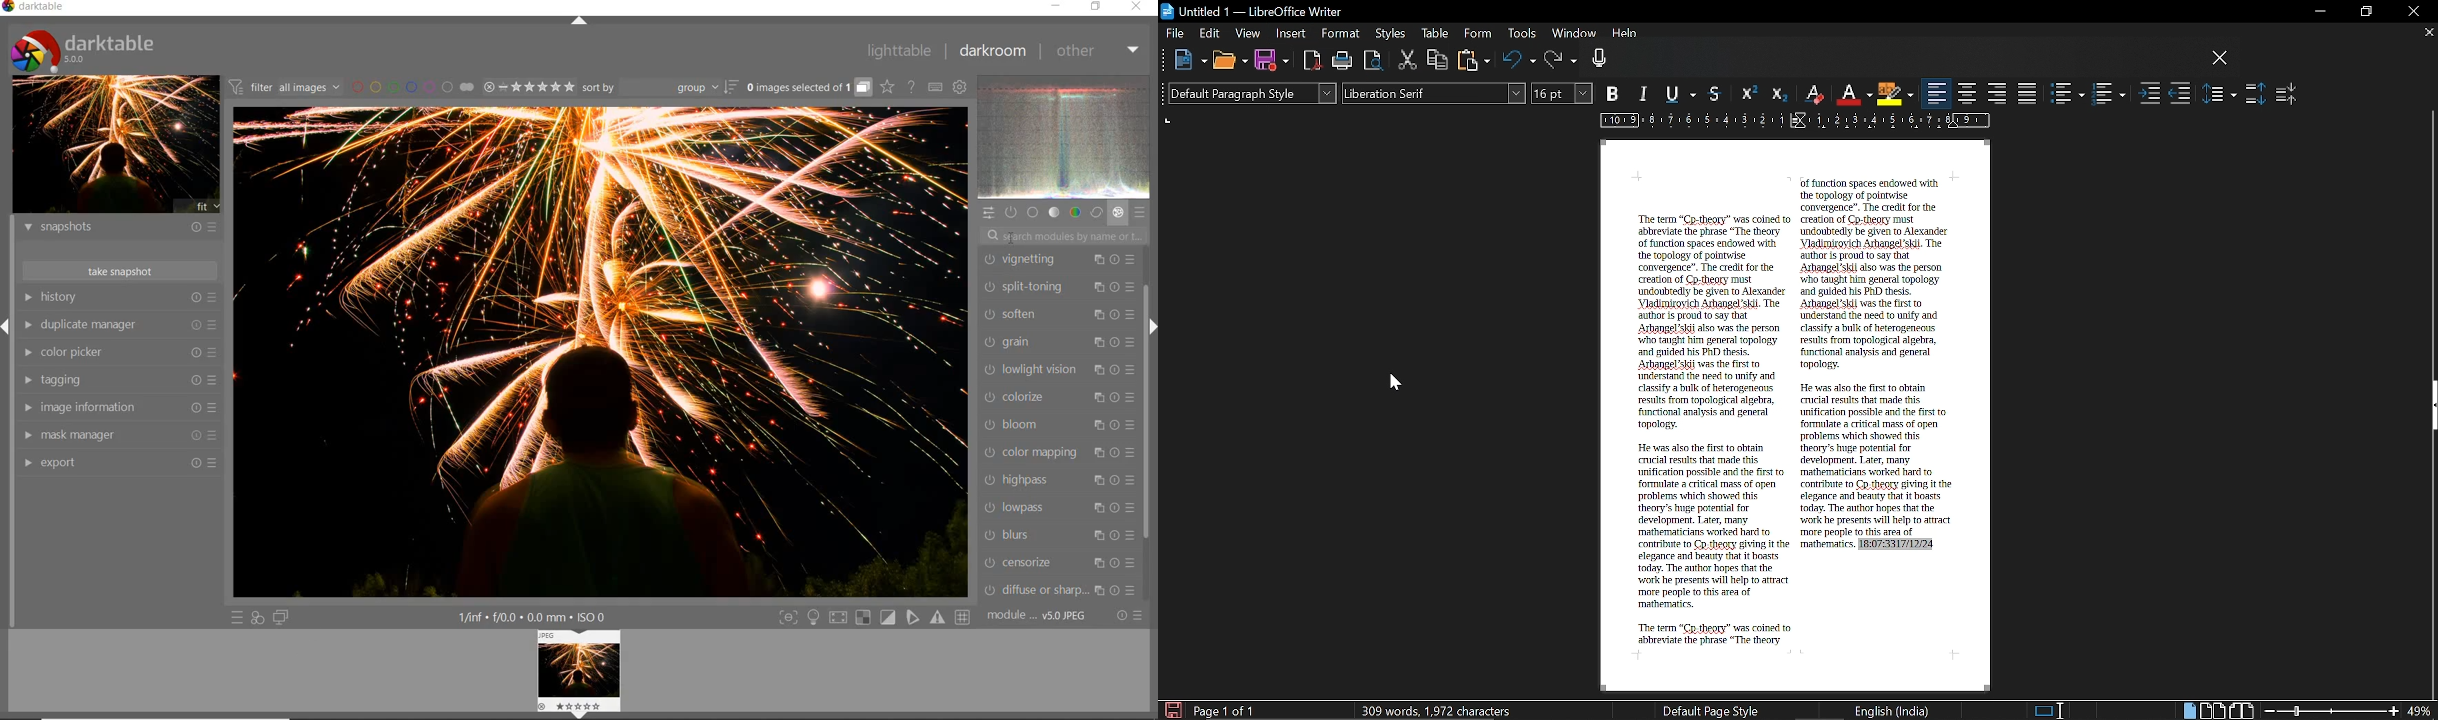 Image resolution: width=2464 pixels, height=728 pixels. What do you see at coordinates (1228, 711) in the screenshot?
I see `page 1 of 1` at bounding box center [1228, 711].